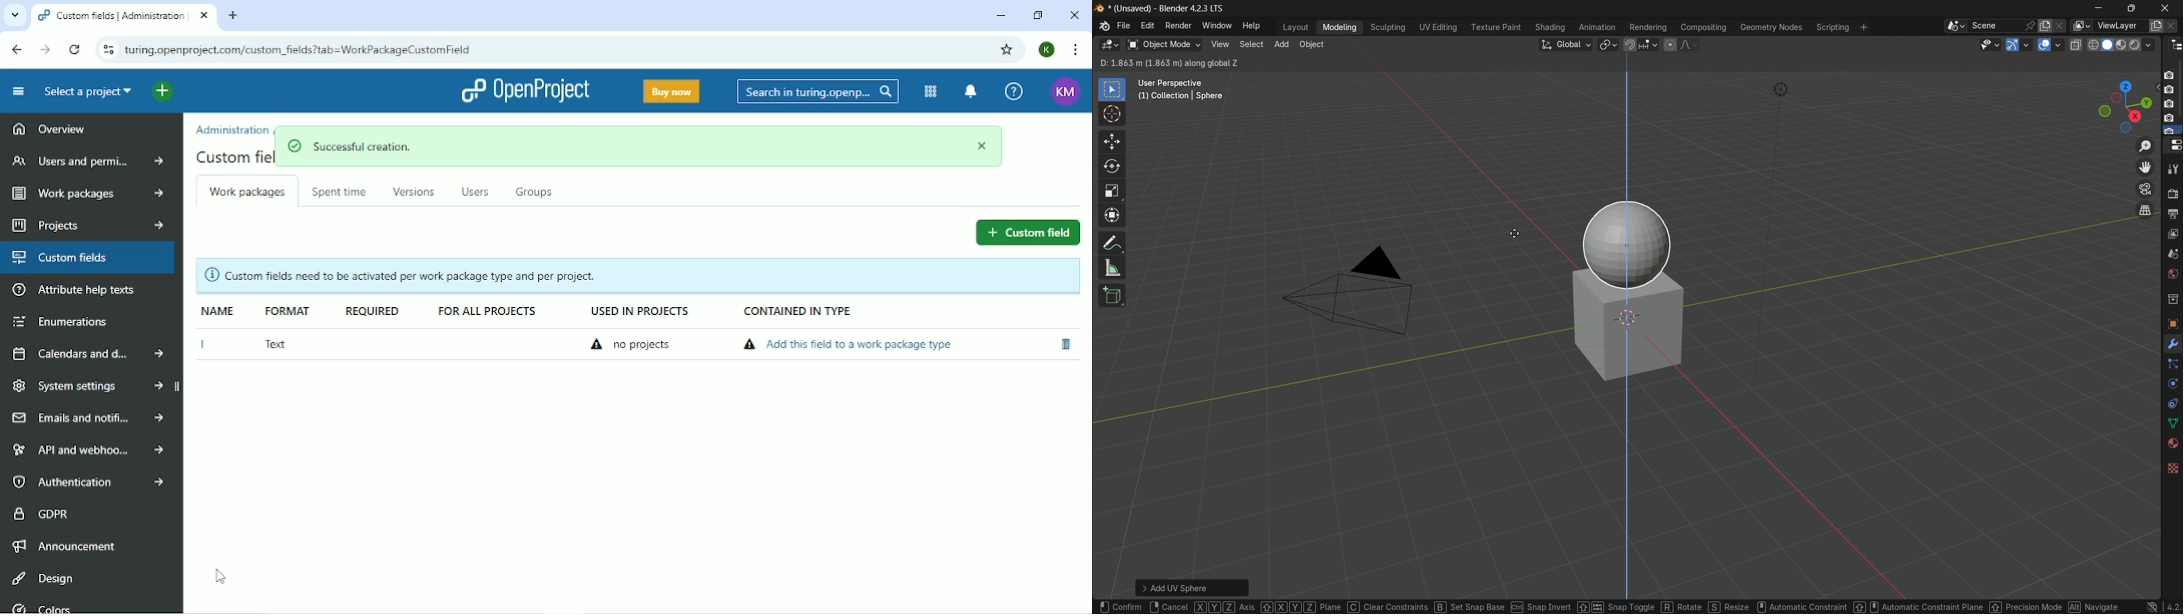 The height and width of the screenshot is (616, 2184). What do you see at coordinates (1074, 49) in the screenshot?
I see `Customize and control google chrome` at bounding box center [1074, 49].